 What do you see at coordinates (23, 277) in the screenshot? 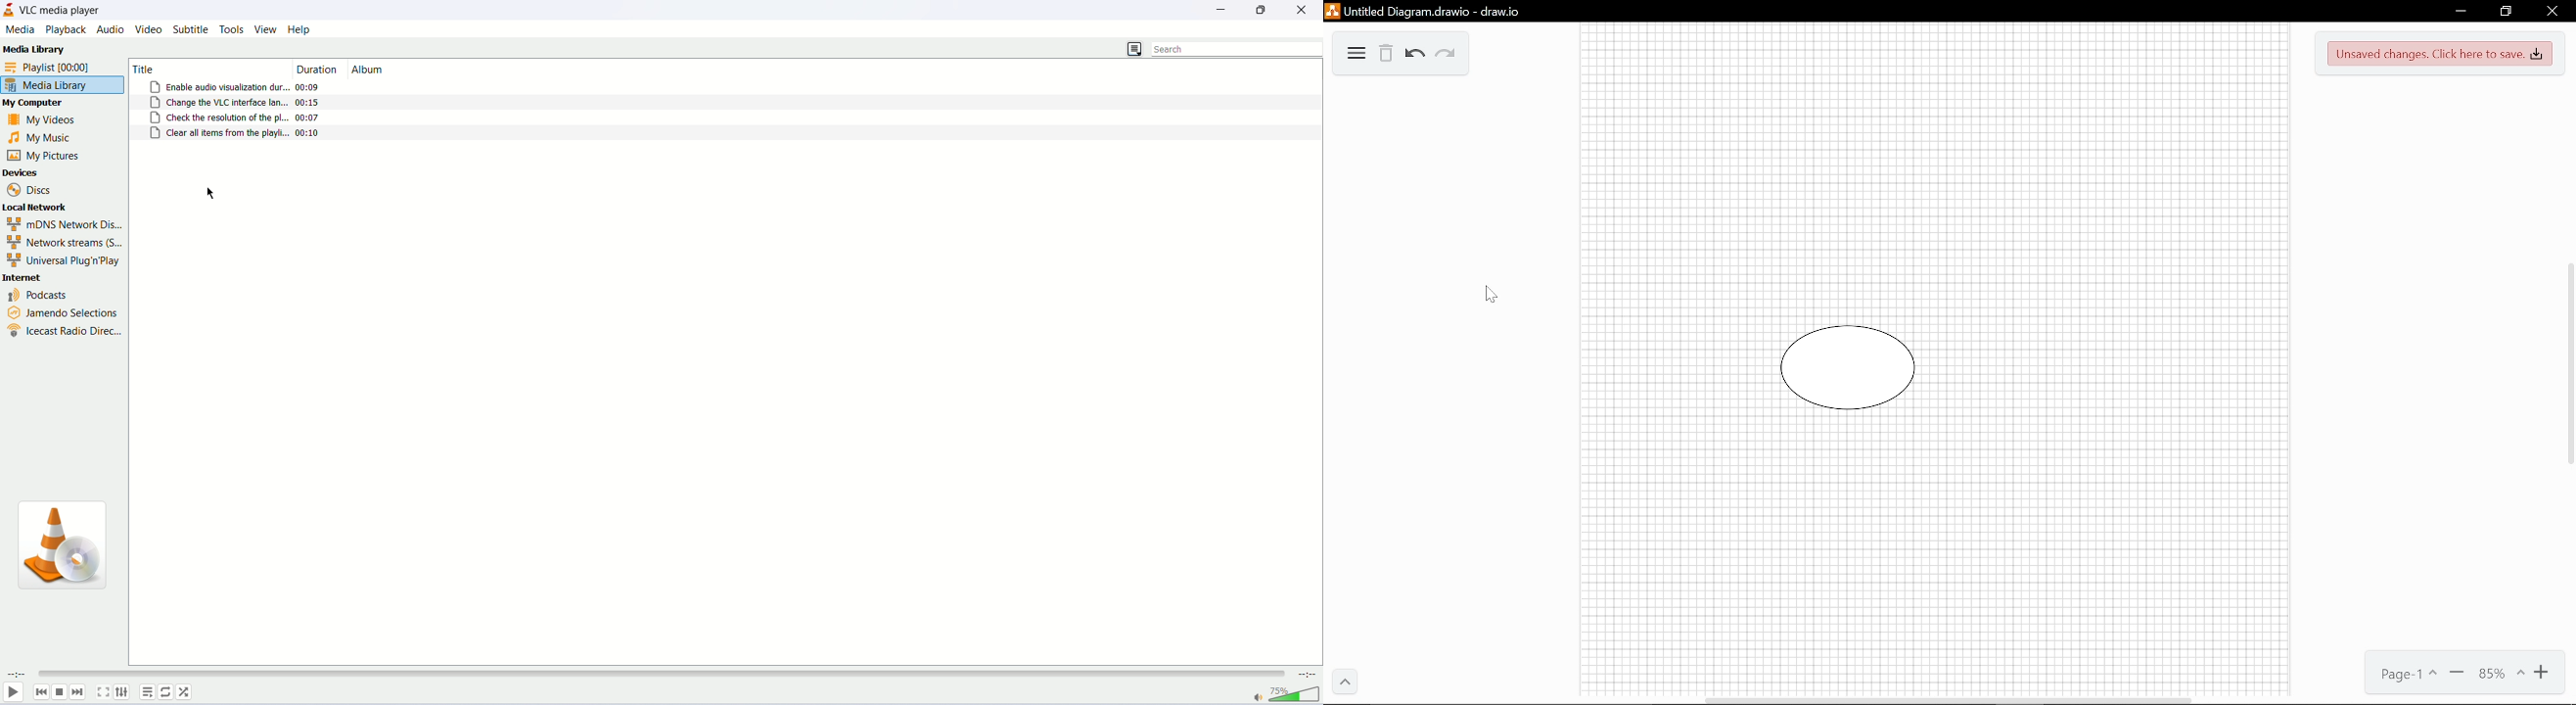
I see `internet` at bounding box center [23, 277].